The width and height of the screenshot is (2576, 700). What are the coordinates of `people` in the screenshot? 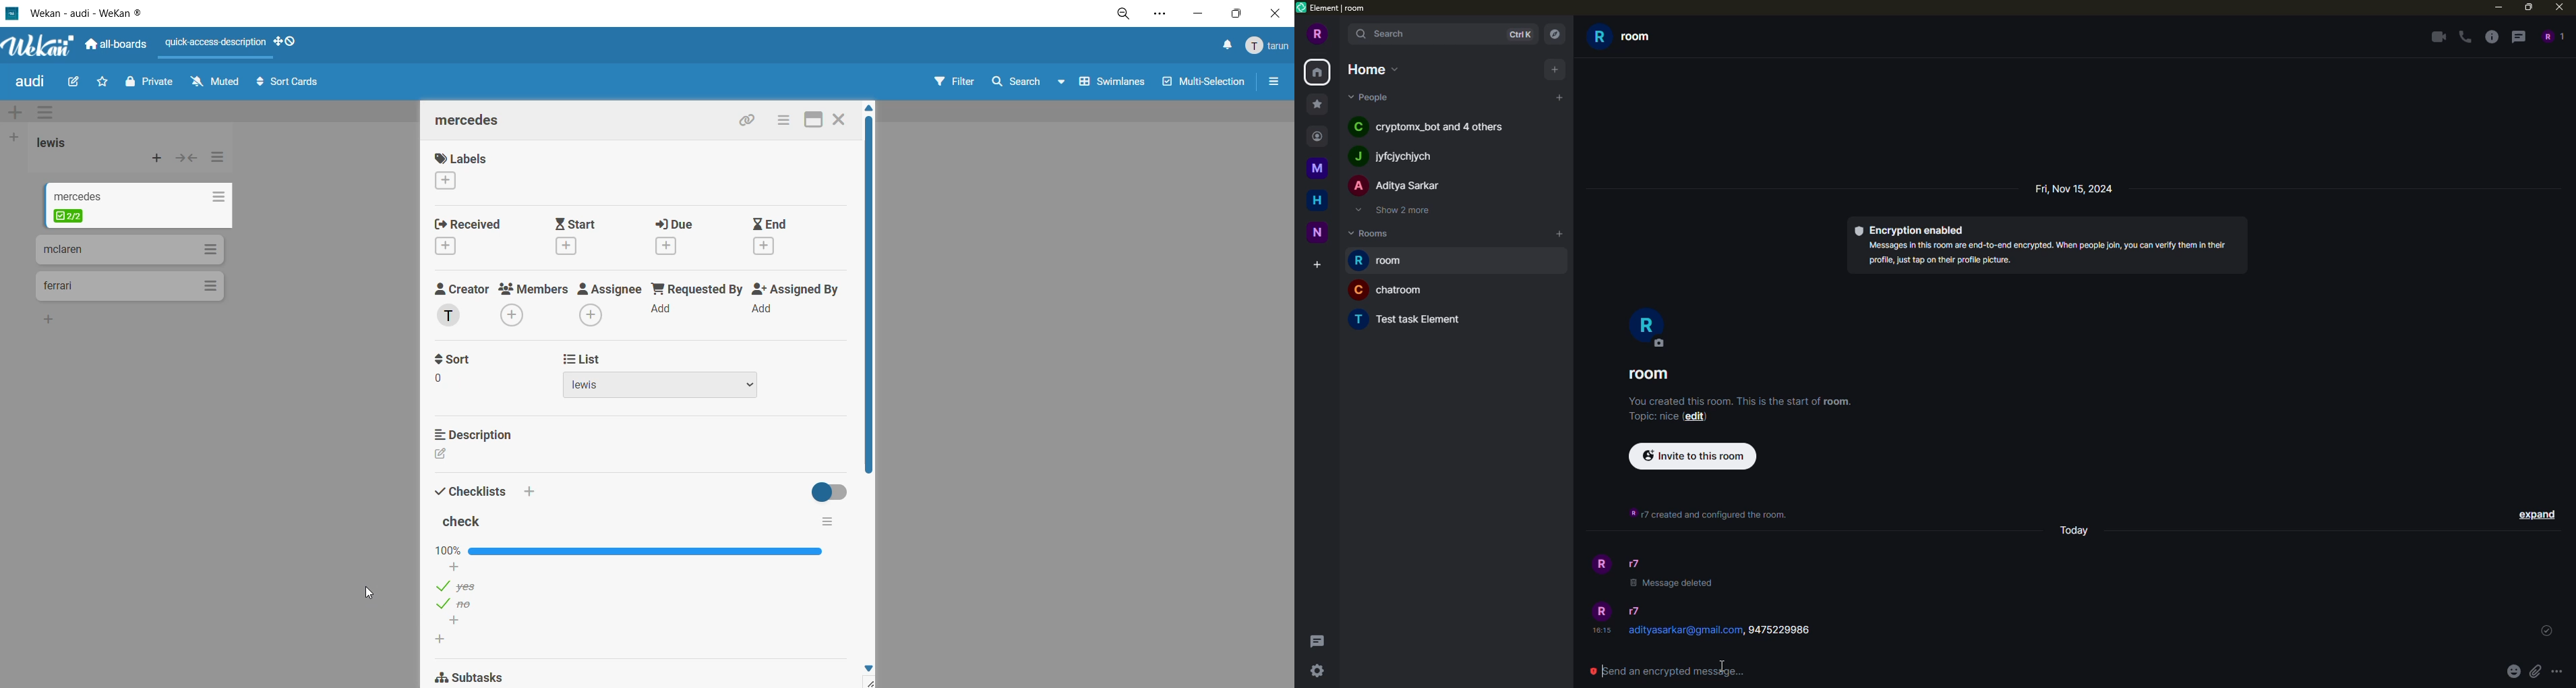 It's located at (1636, 611).